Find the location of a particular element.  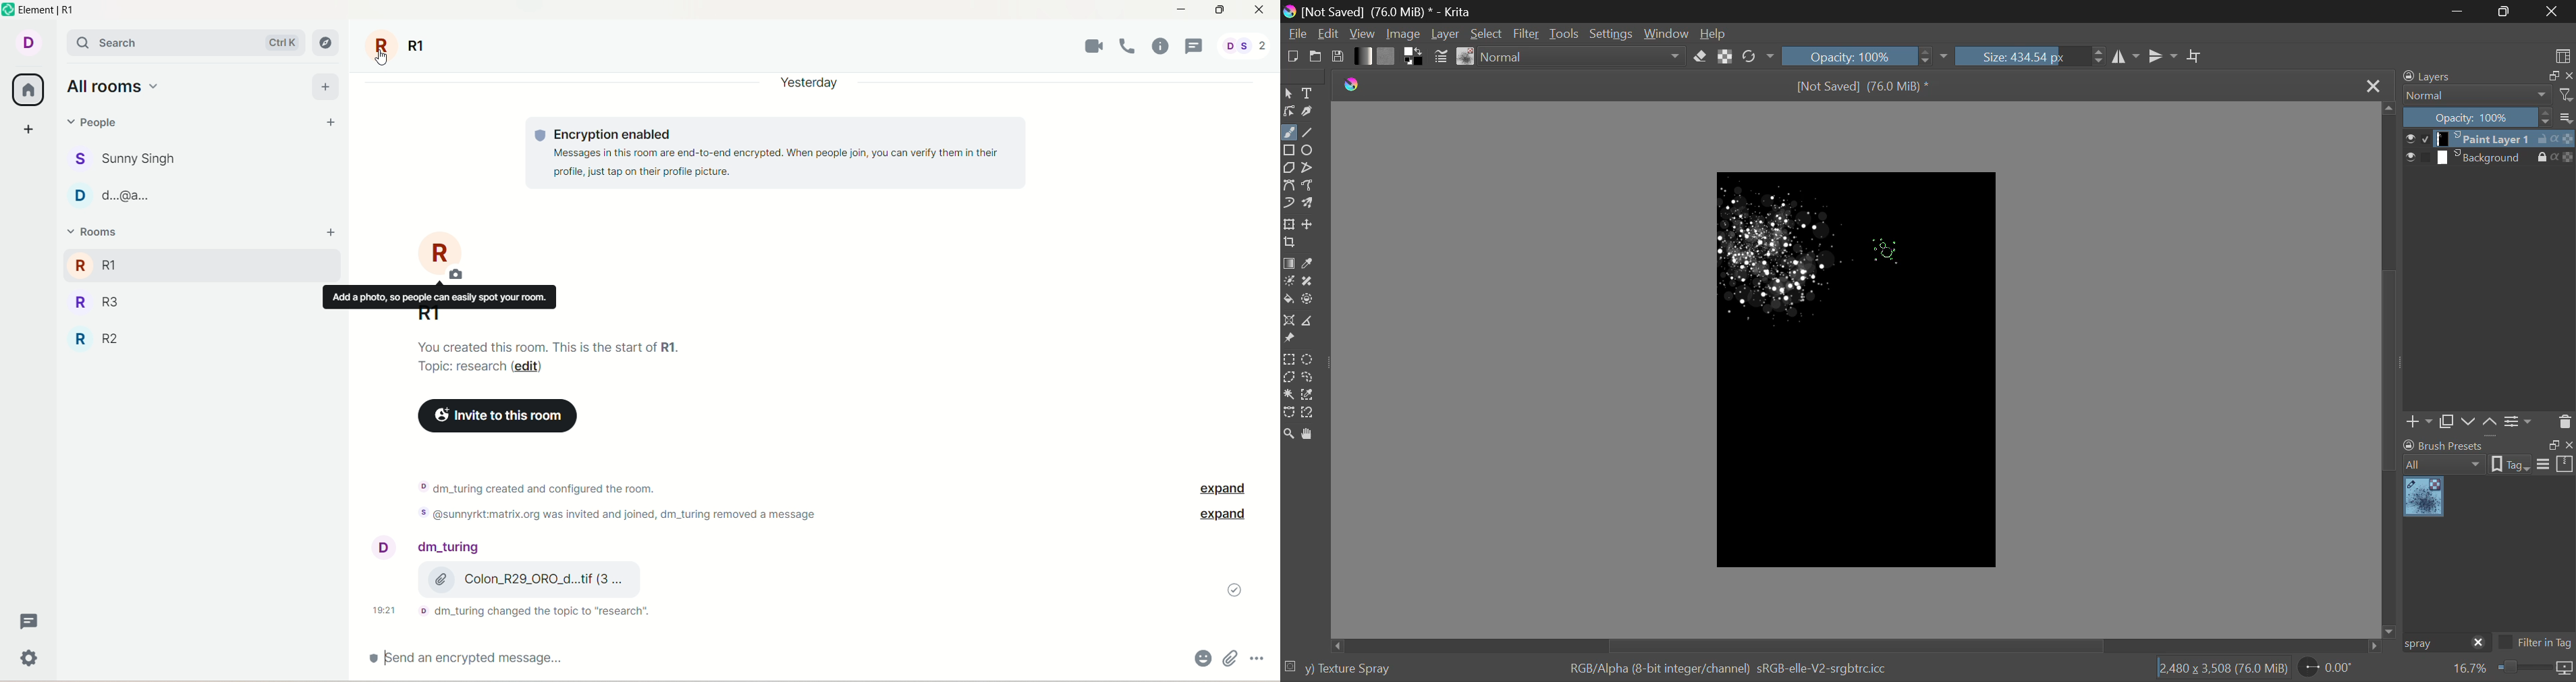

explore room is located at coordinates (327, 43).